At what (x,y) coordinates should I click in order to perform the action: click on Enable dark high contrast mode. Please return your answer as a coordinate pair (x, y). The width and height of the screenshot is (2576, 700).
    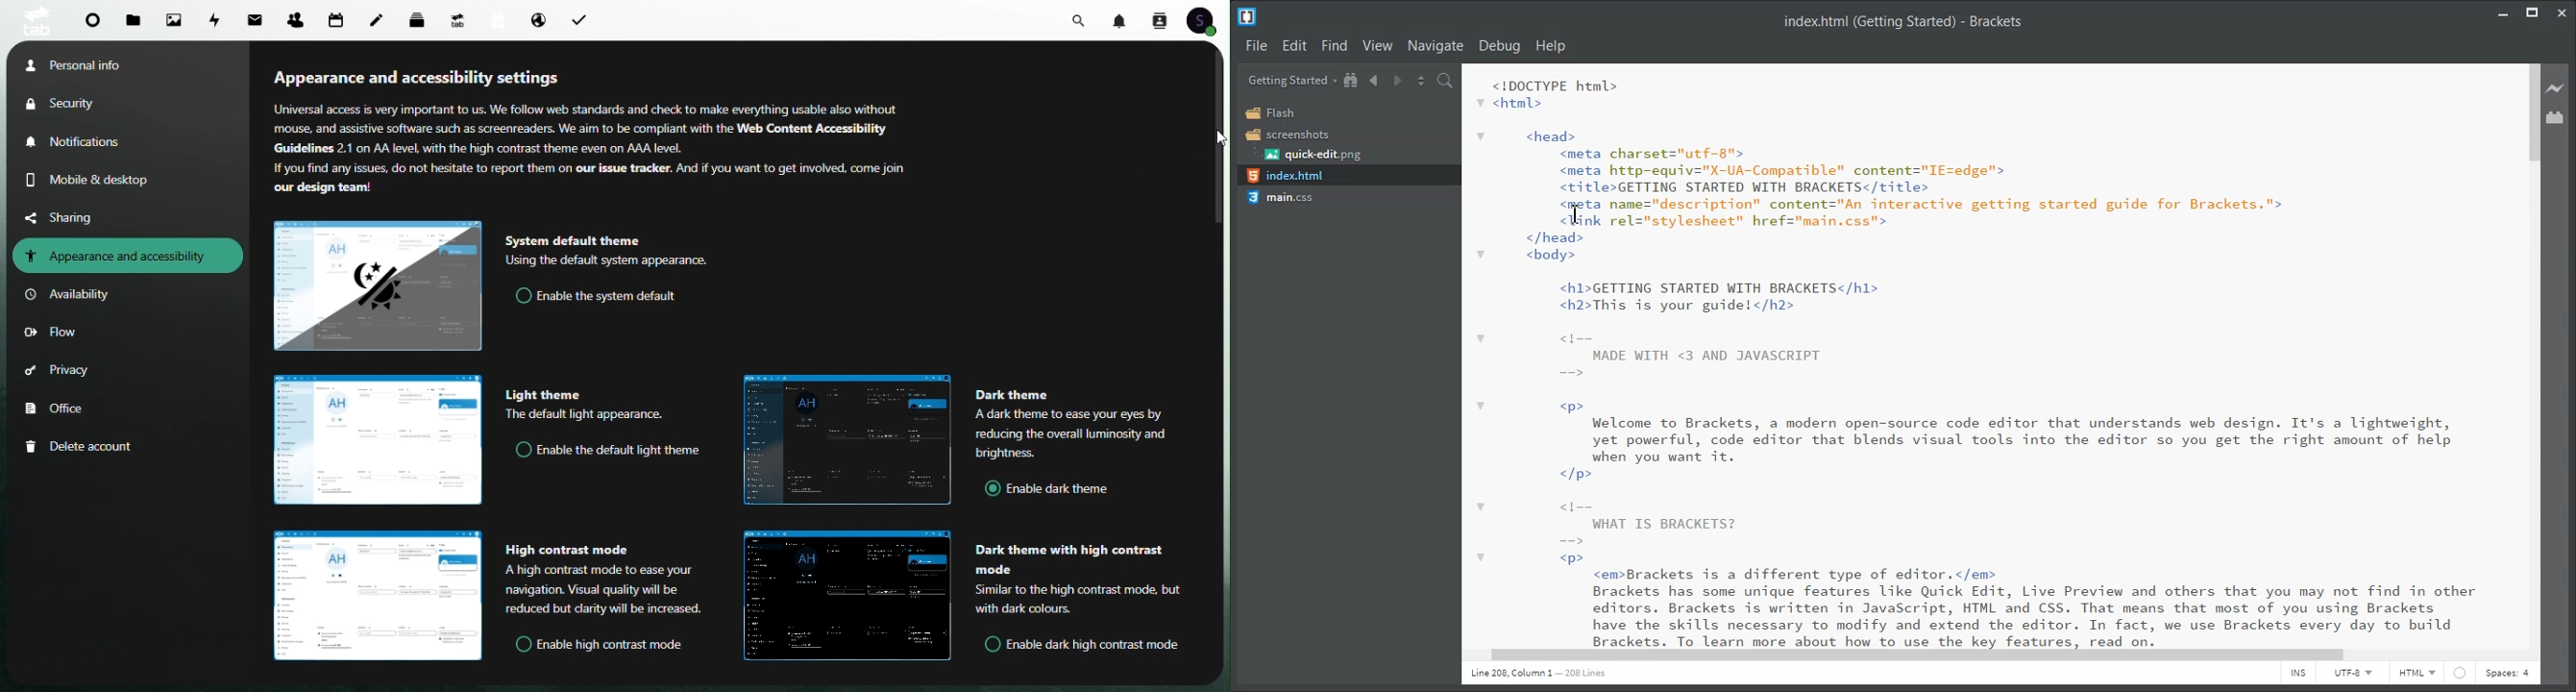
    Looking at the image, I should click on (1084, 643).